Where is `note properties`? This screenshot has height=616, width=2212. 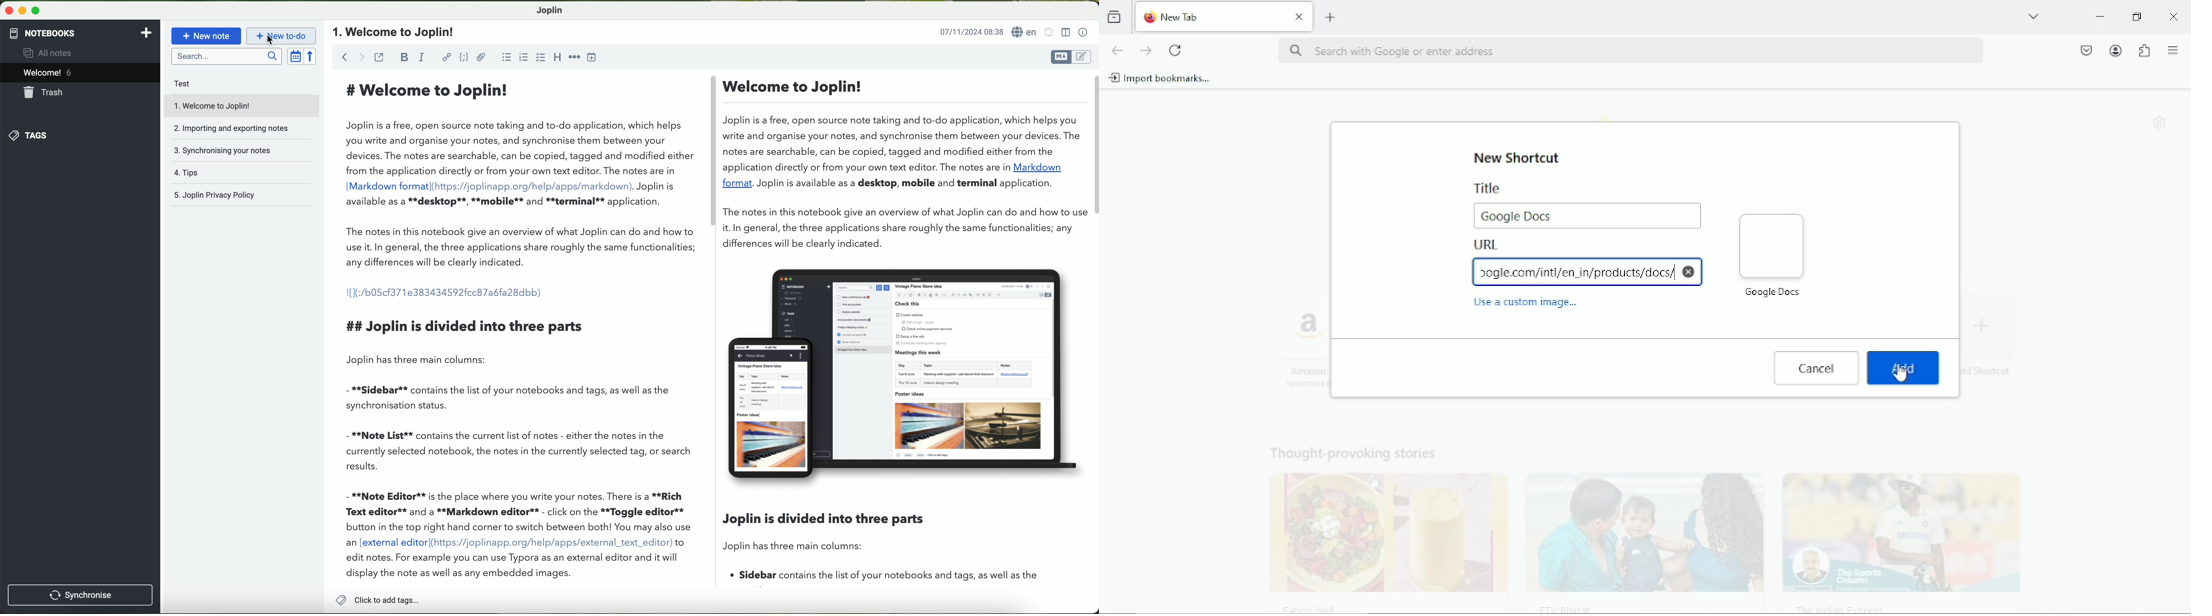 note properties is located at coordinates (1084, 33).